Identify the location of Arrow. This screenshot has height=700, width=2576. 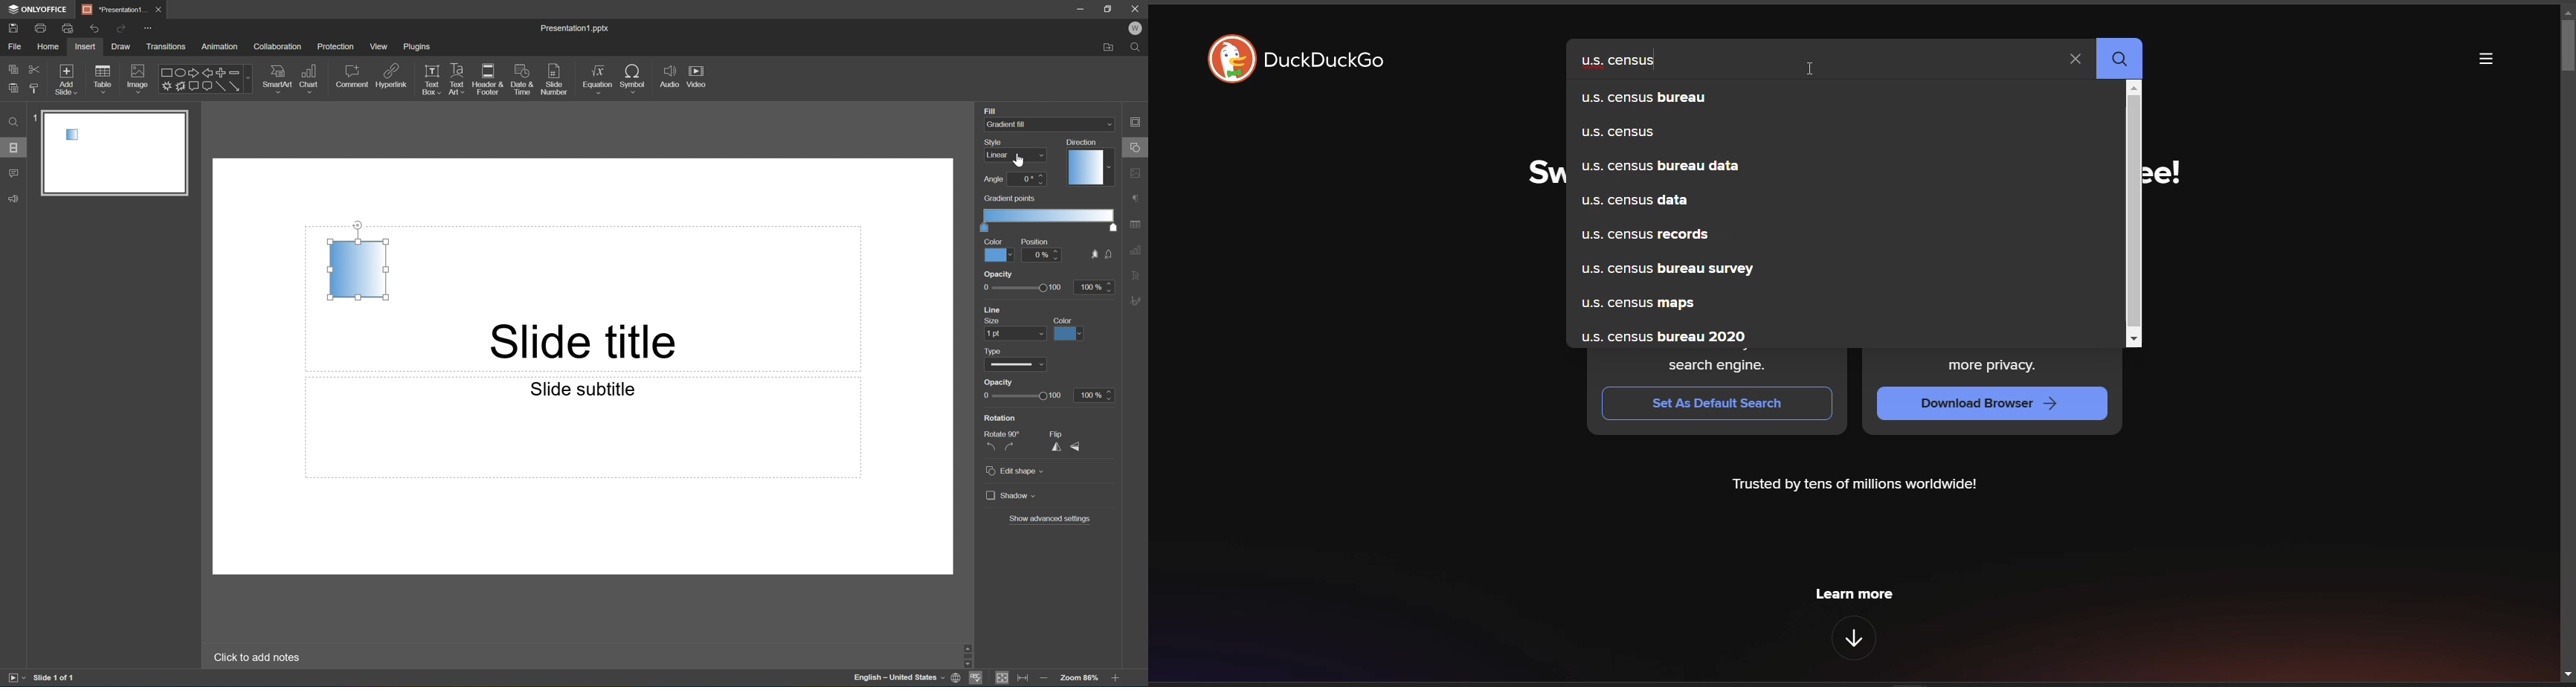
(235, 86).